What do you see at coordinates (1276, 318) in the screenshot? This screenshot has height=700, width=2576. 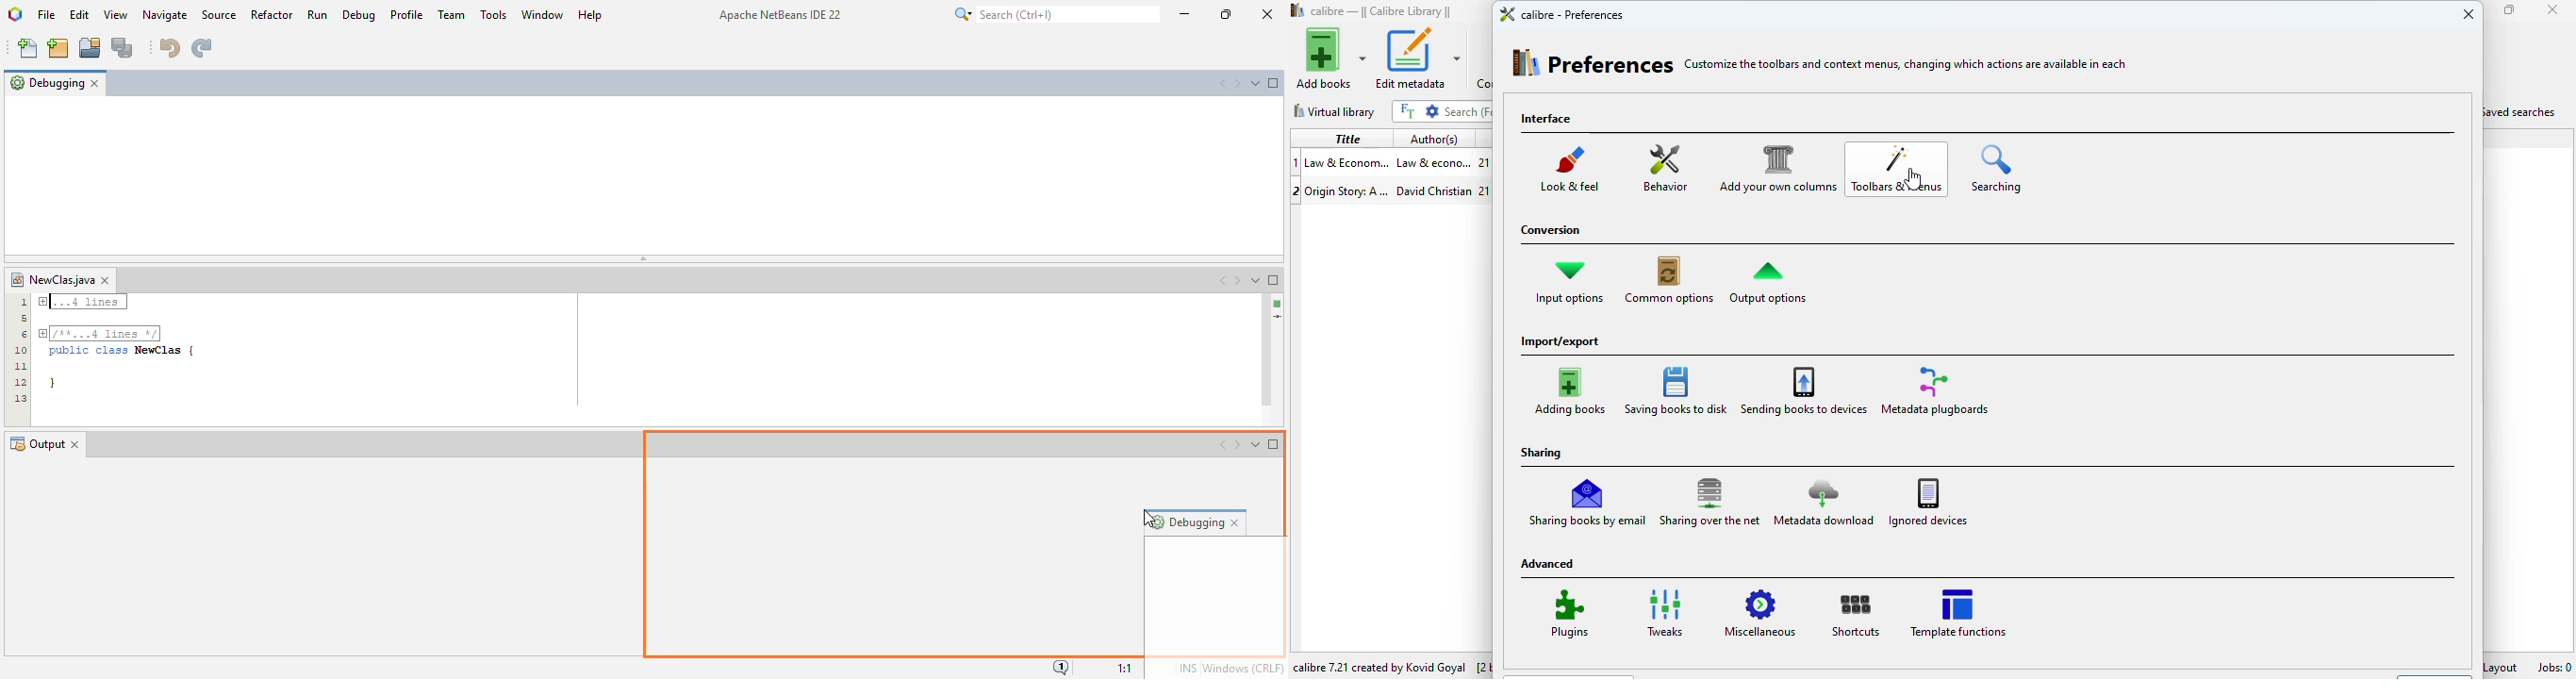 I see `current line` at bounding box center [1276, 318].